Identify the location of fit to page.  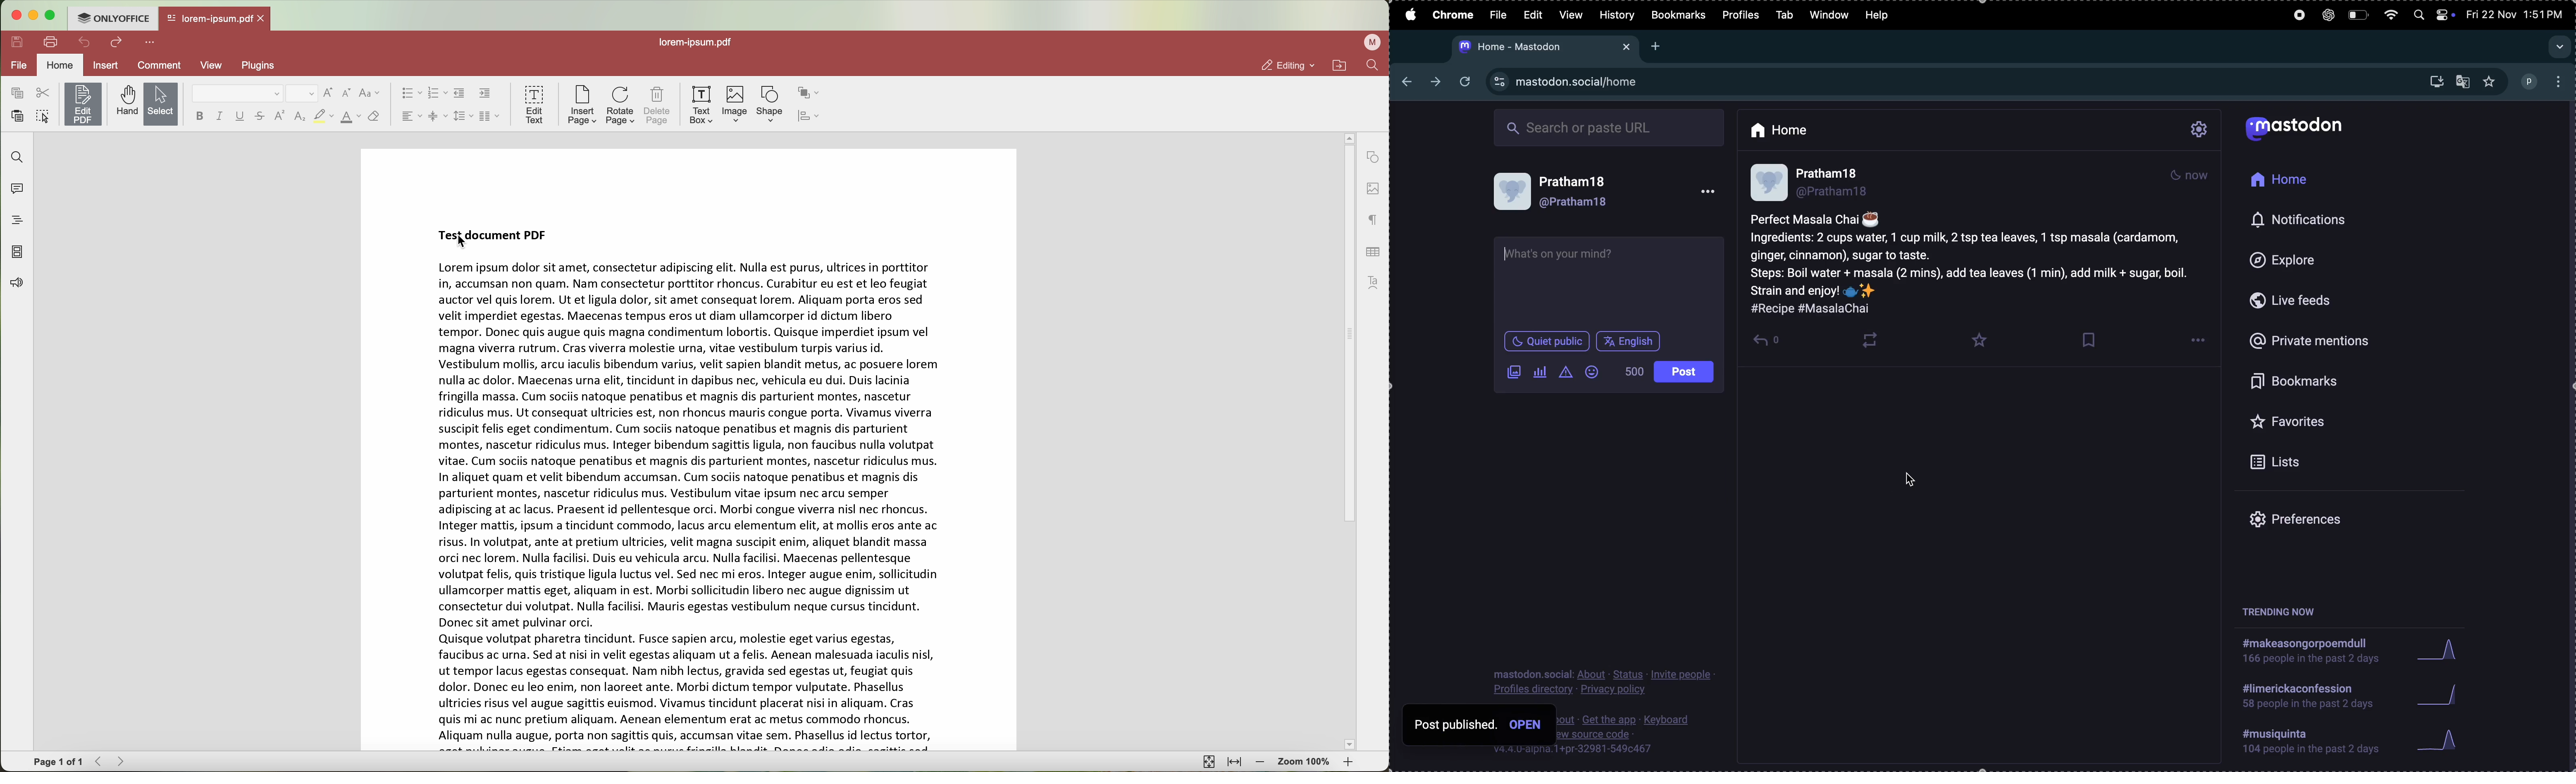
(1207, 762).